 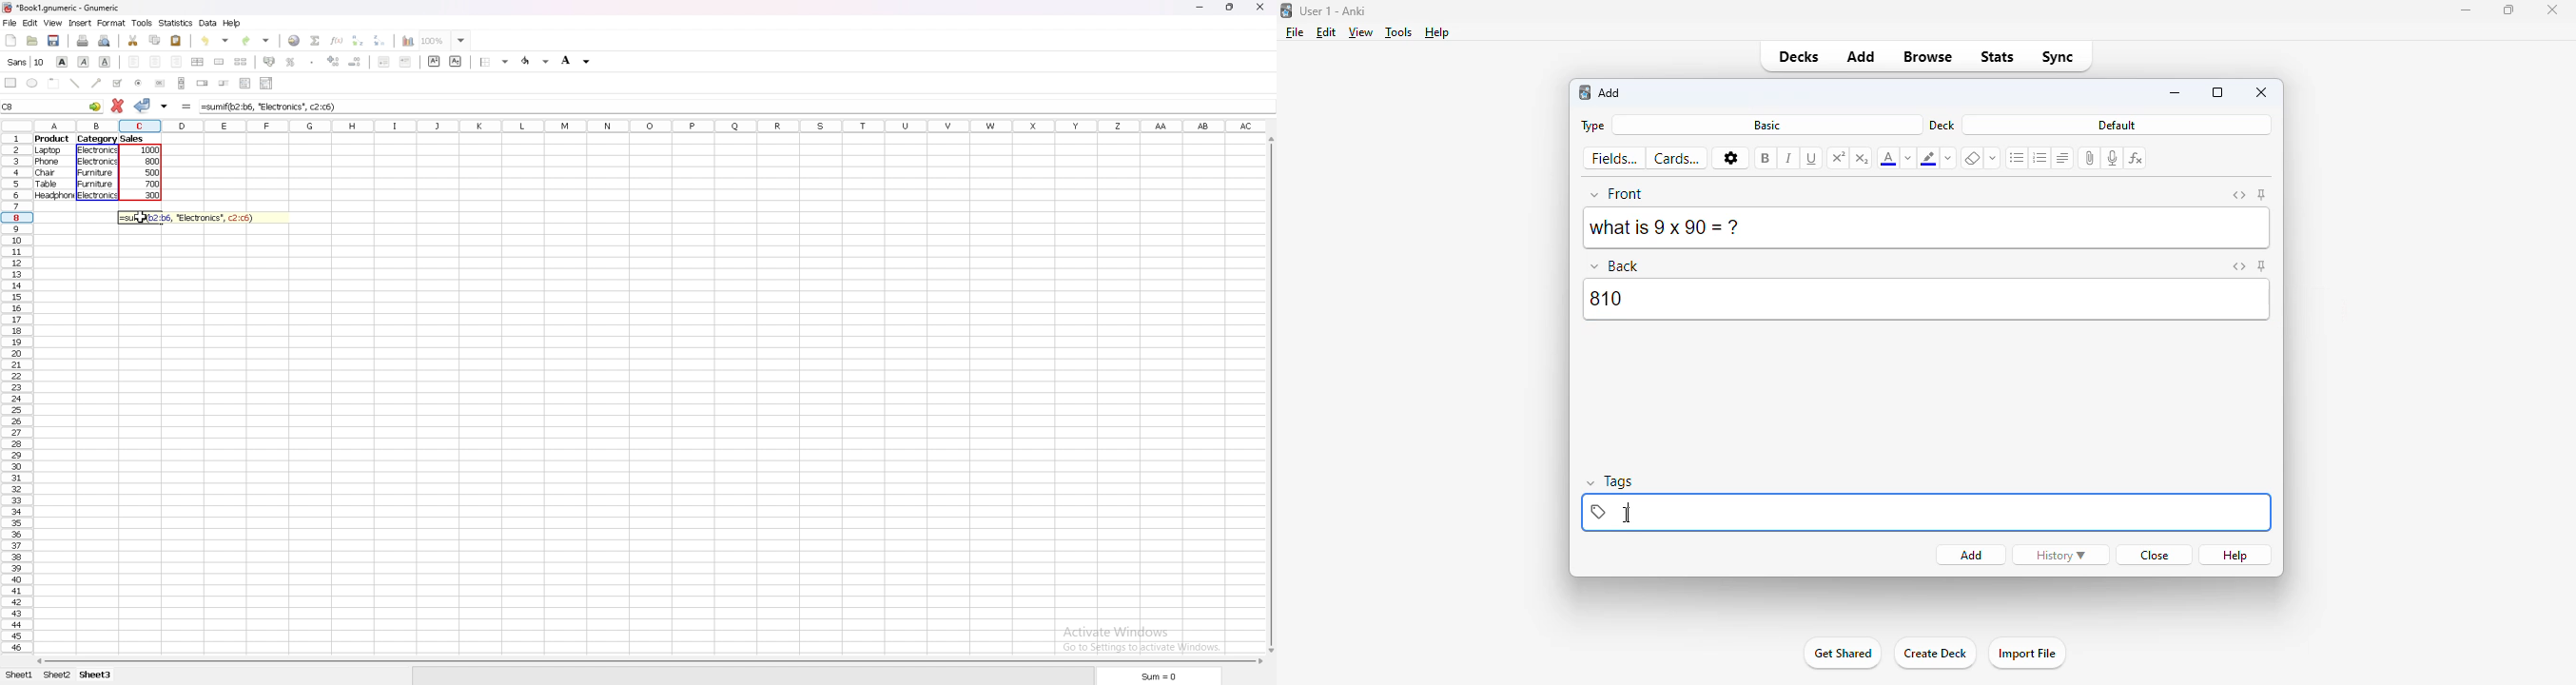 What do you see at coordinates (2018, 159) in the screenshot?
I see `unordered list` at bounding box center [2018, 159].